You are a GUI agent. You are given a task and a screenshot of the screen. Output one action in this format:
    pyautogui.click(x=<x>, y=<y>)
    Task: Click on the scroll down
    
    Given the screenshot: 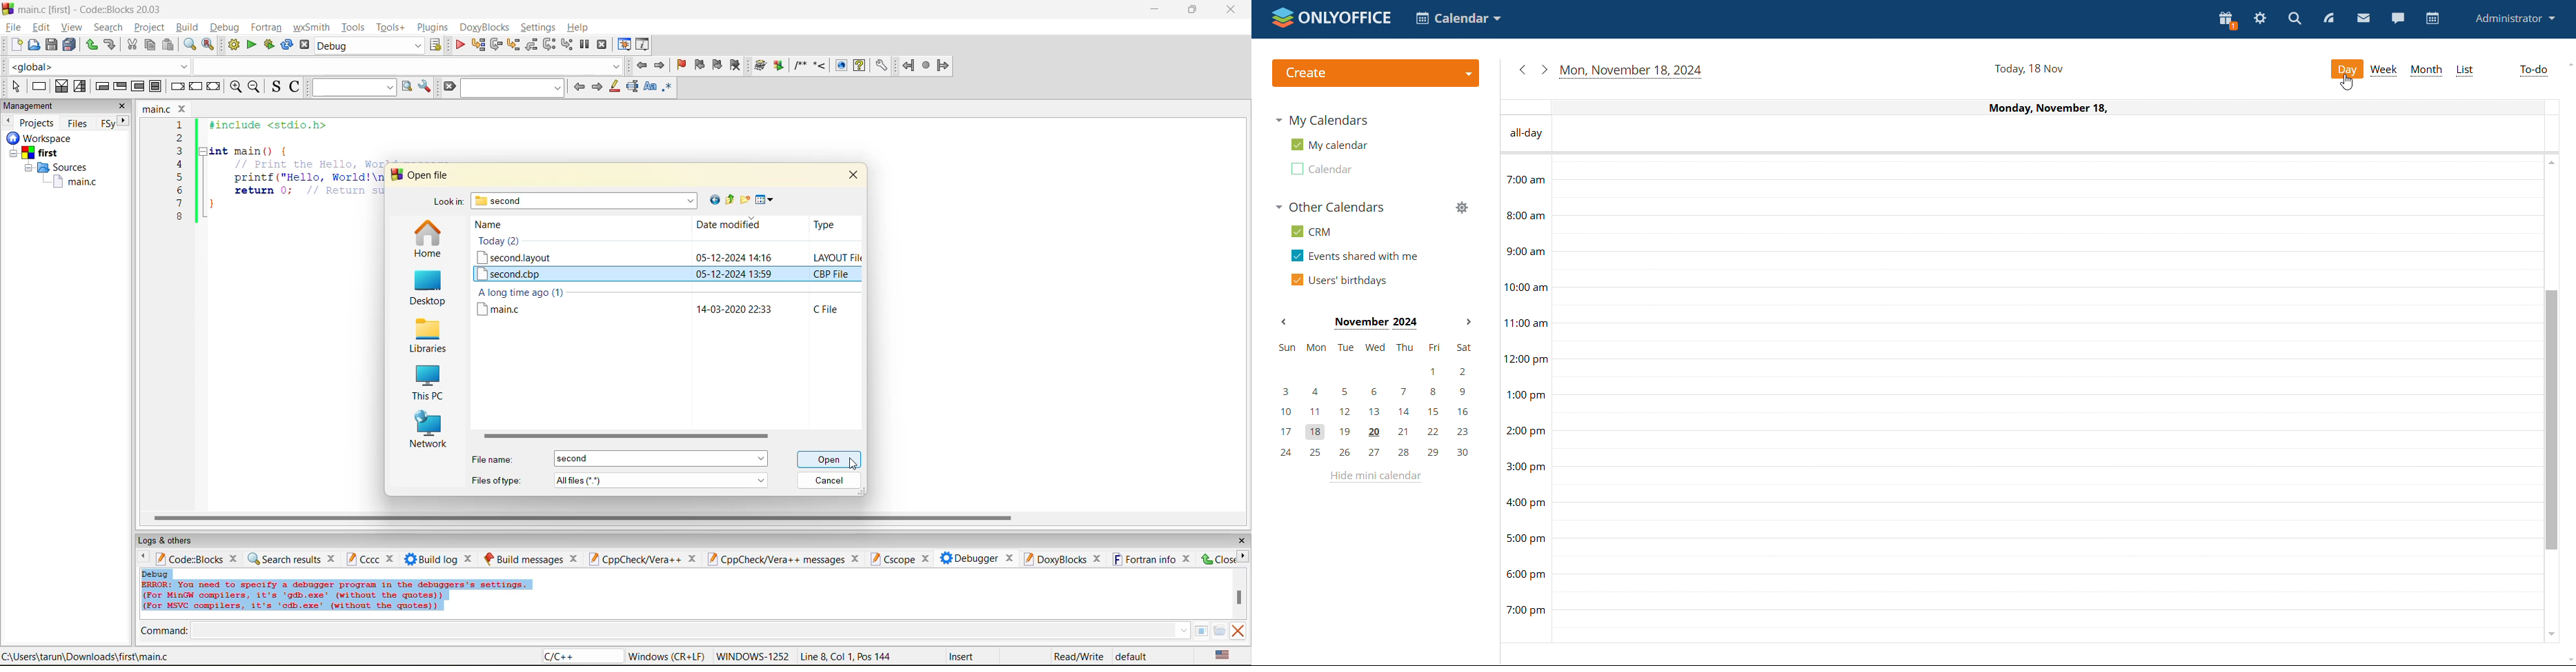 What is the action you would take?
    pyautogui.click(x=2550, y=636)
    